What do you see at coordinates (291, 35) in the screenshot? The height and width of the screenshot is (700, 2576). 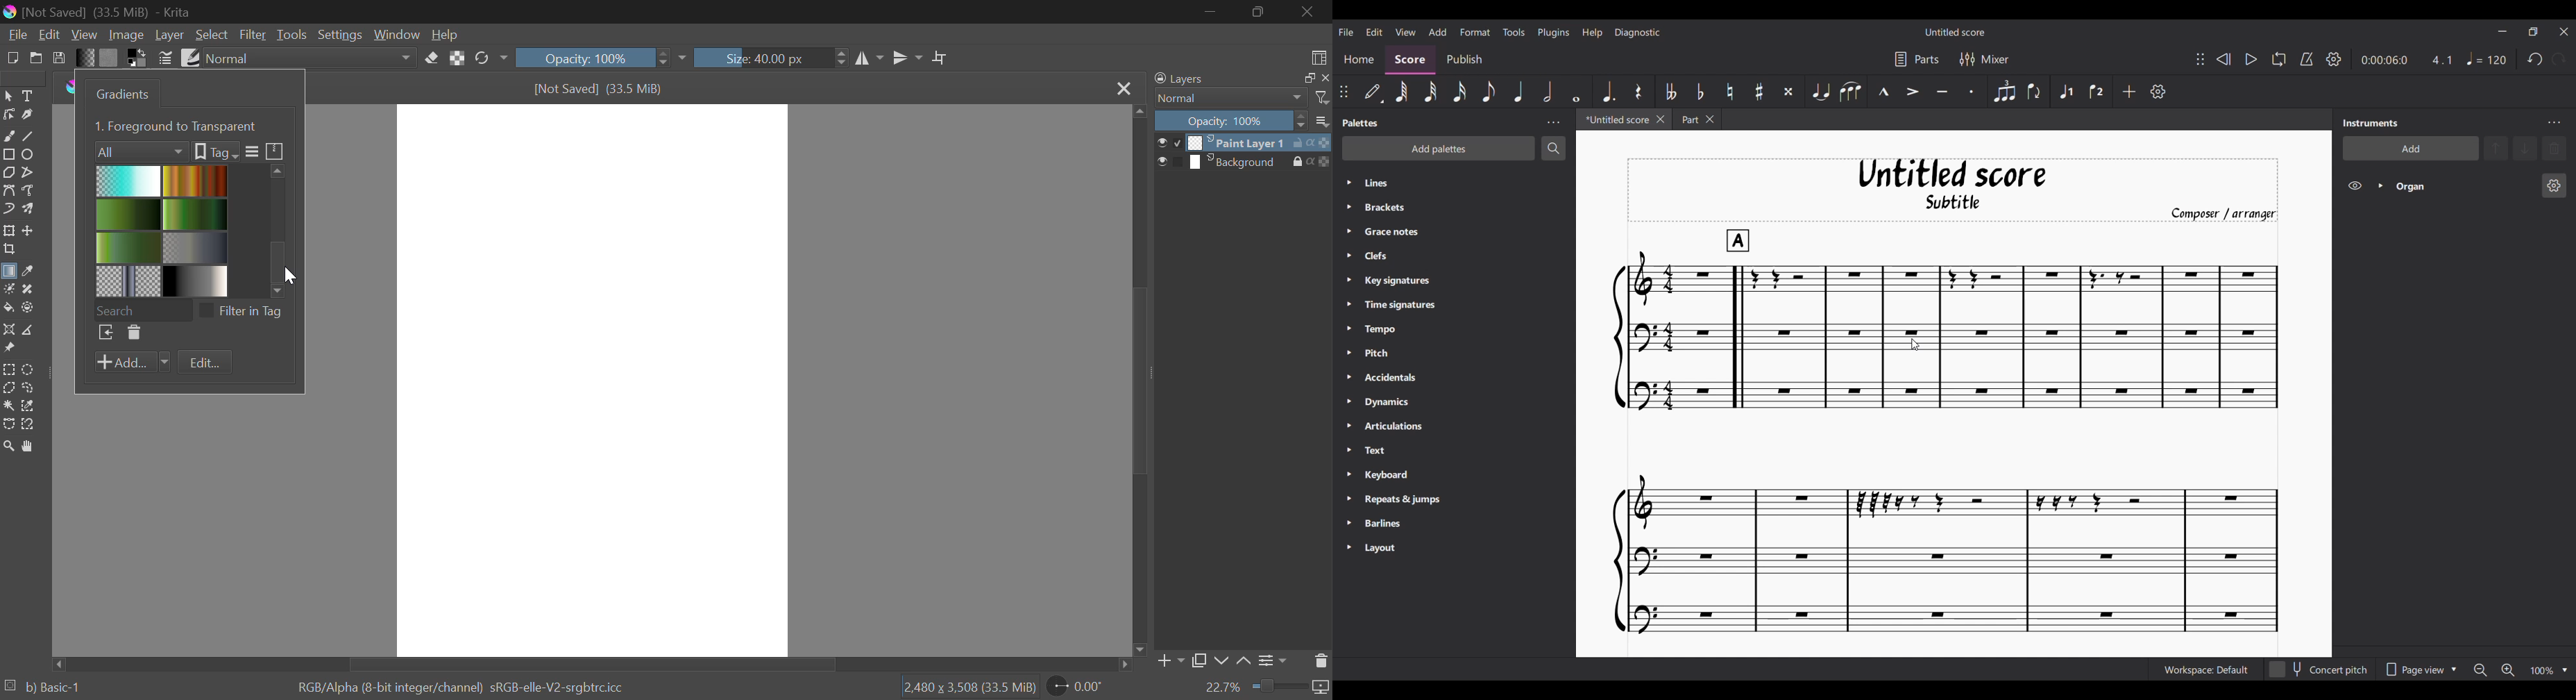 I see `Tools` at bounding box center [291, 35].